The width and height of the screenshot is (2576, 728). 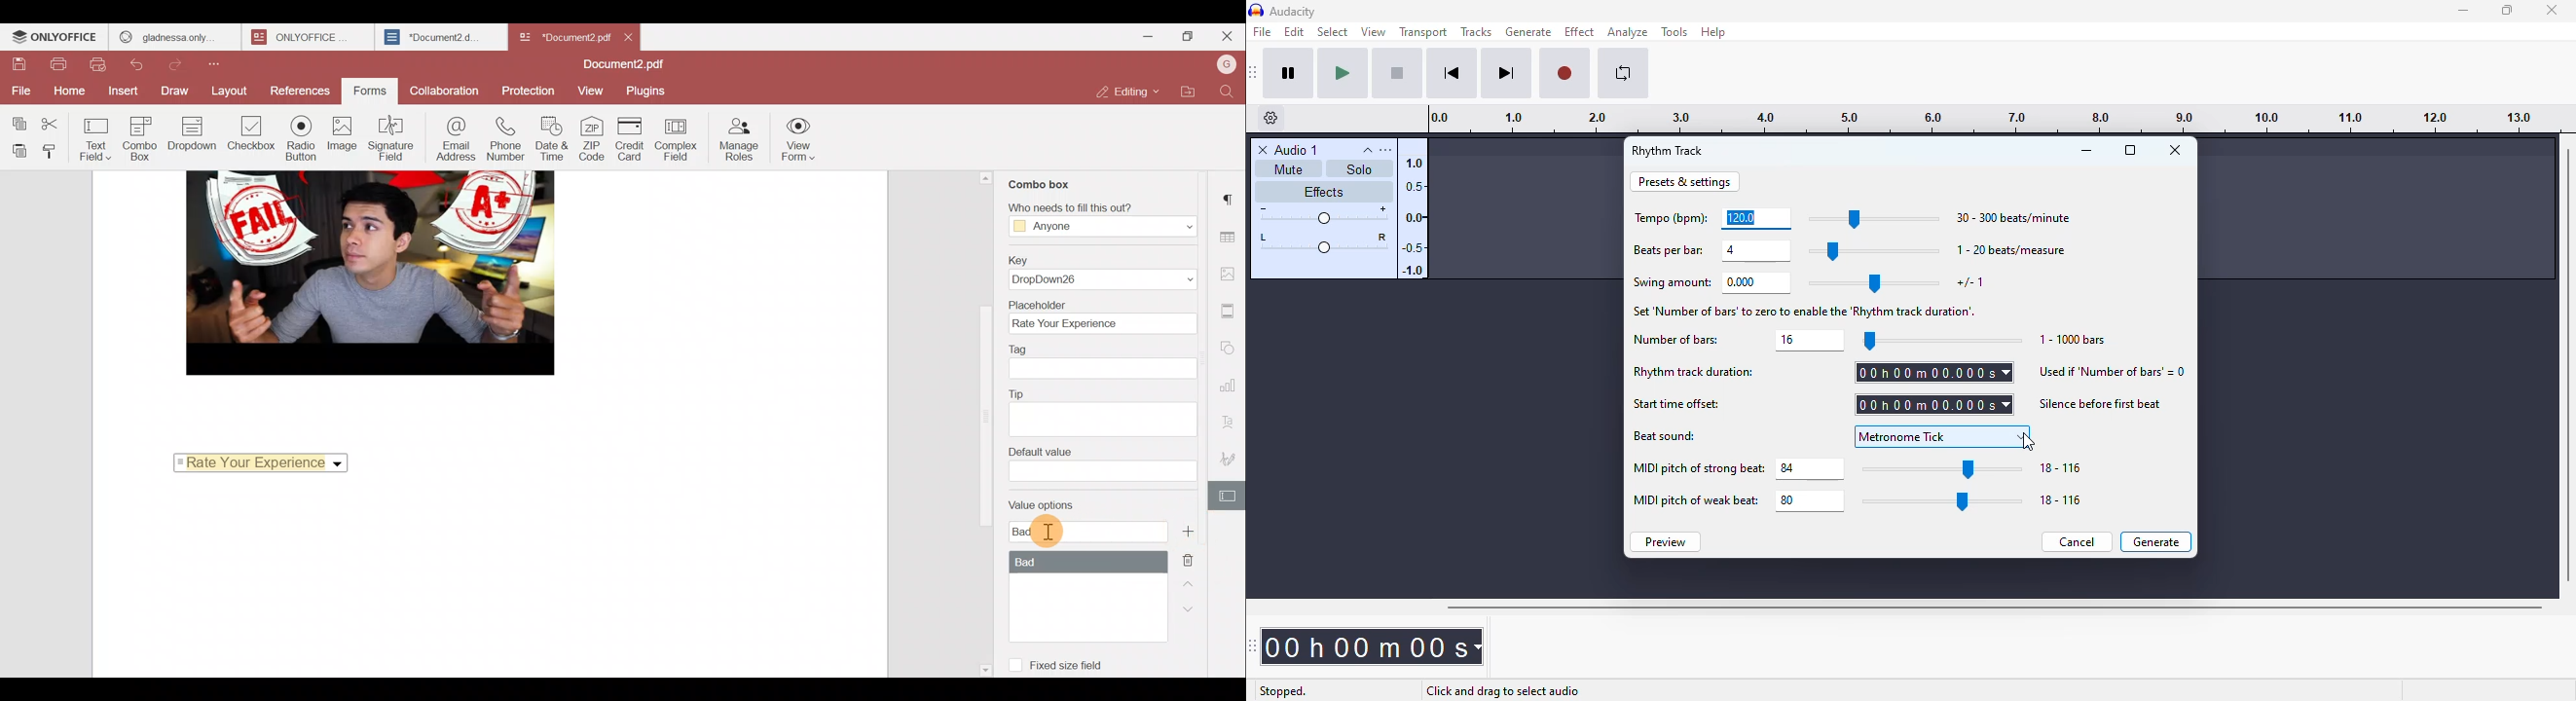 I want to click on 1-1000 bars, so click(x=2074, y=340).